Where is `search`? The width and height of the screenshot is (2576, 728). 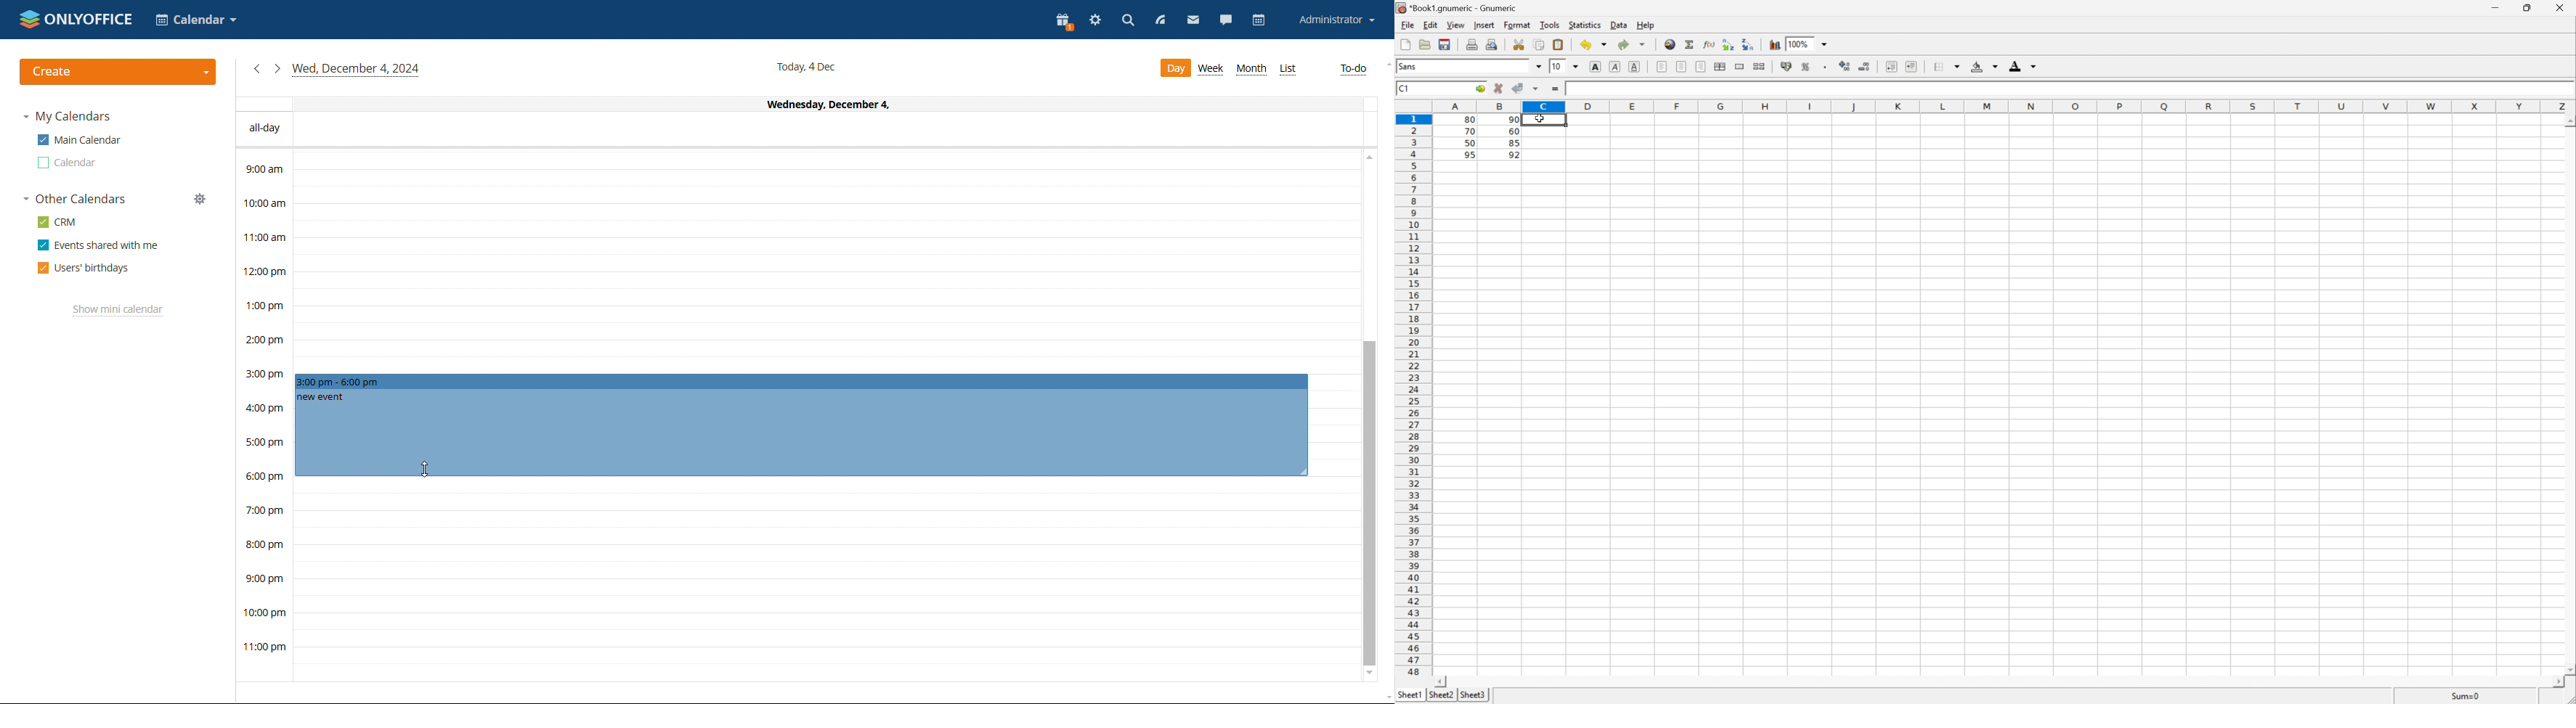
search is located at coordinates (1128, 22).